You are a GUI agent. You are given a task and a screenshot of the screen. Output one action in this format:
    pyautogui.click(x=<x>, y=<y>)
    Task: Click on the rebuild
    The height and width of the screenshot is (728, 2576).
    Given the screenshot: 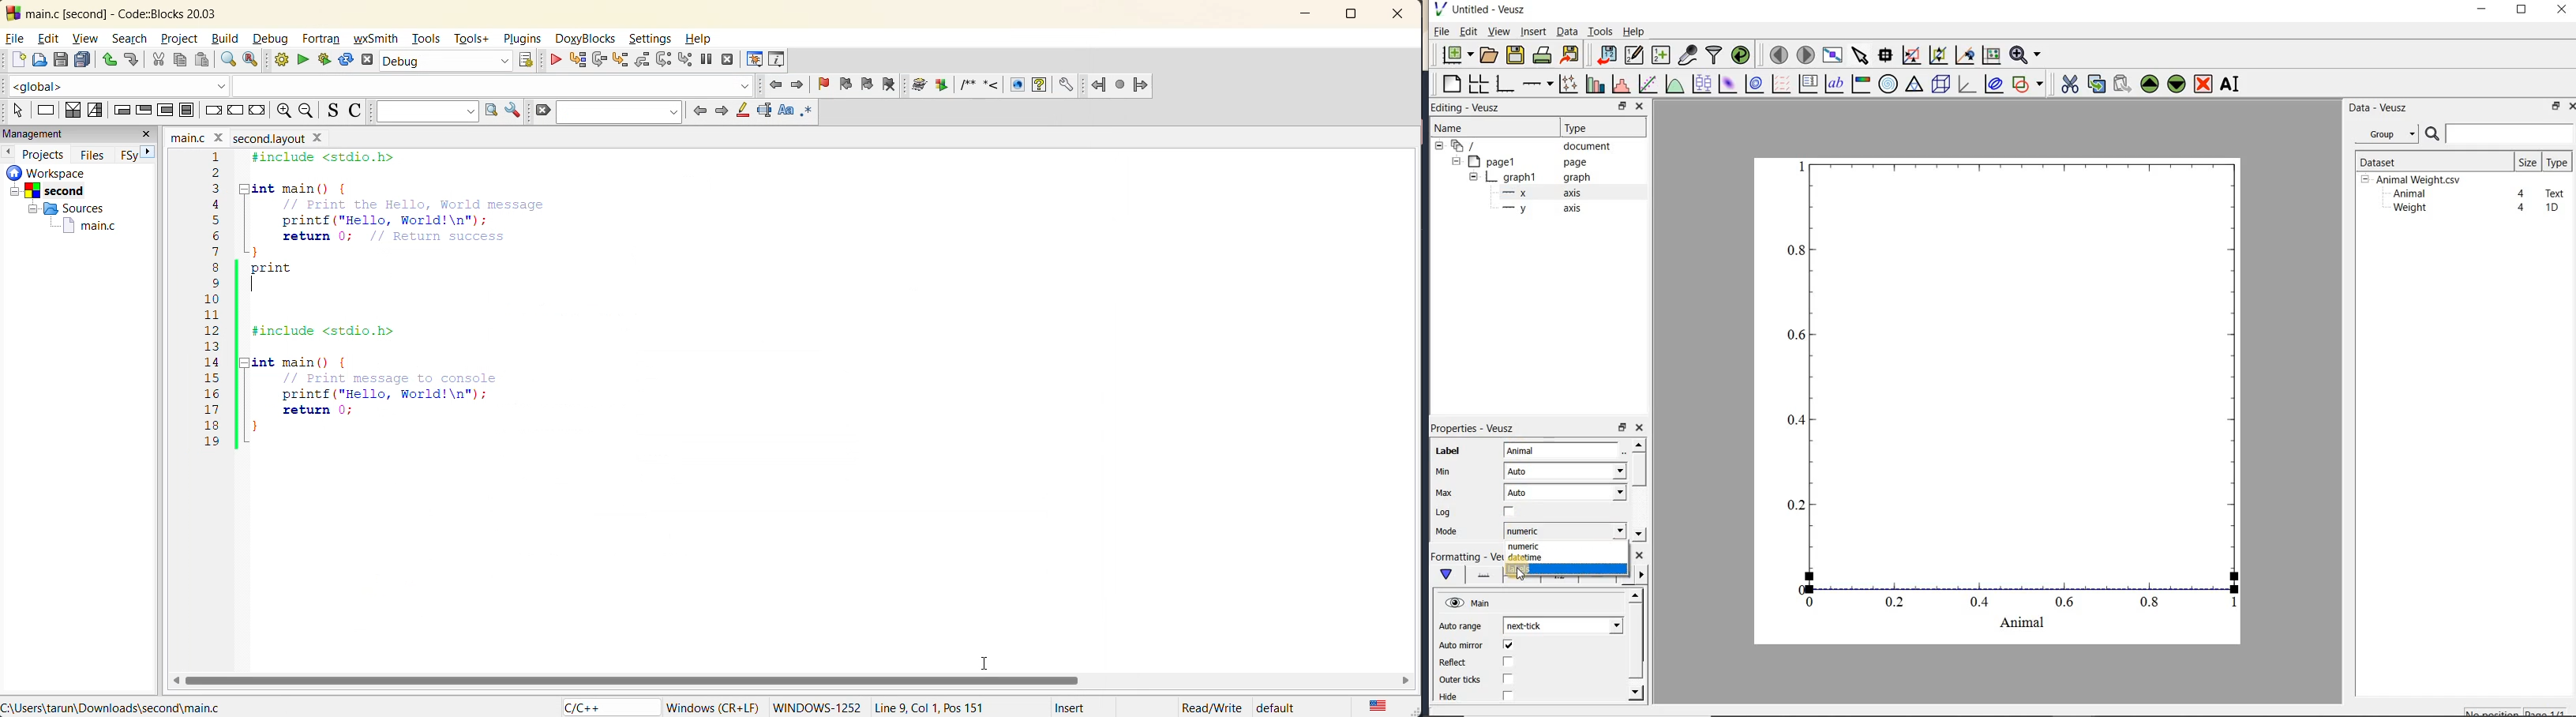 What is the action you would take?
    pyautogui.click(x=344, y=61)
    